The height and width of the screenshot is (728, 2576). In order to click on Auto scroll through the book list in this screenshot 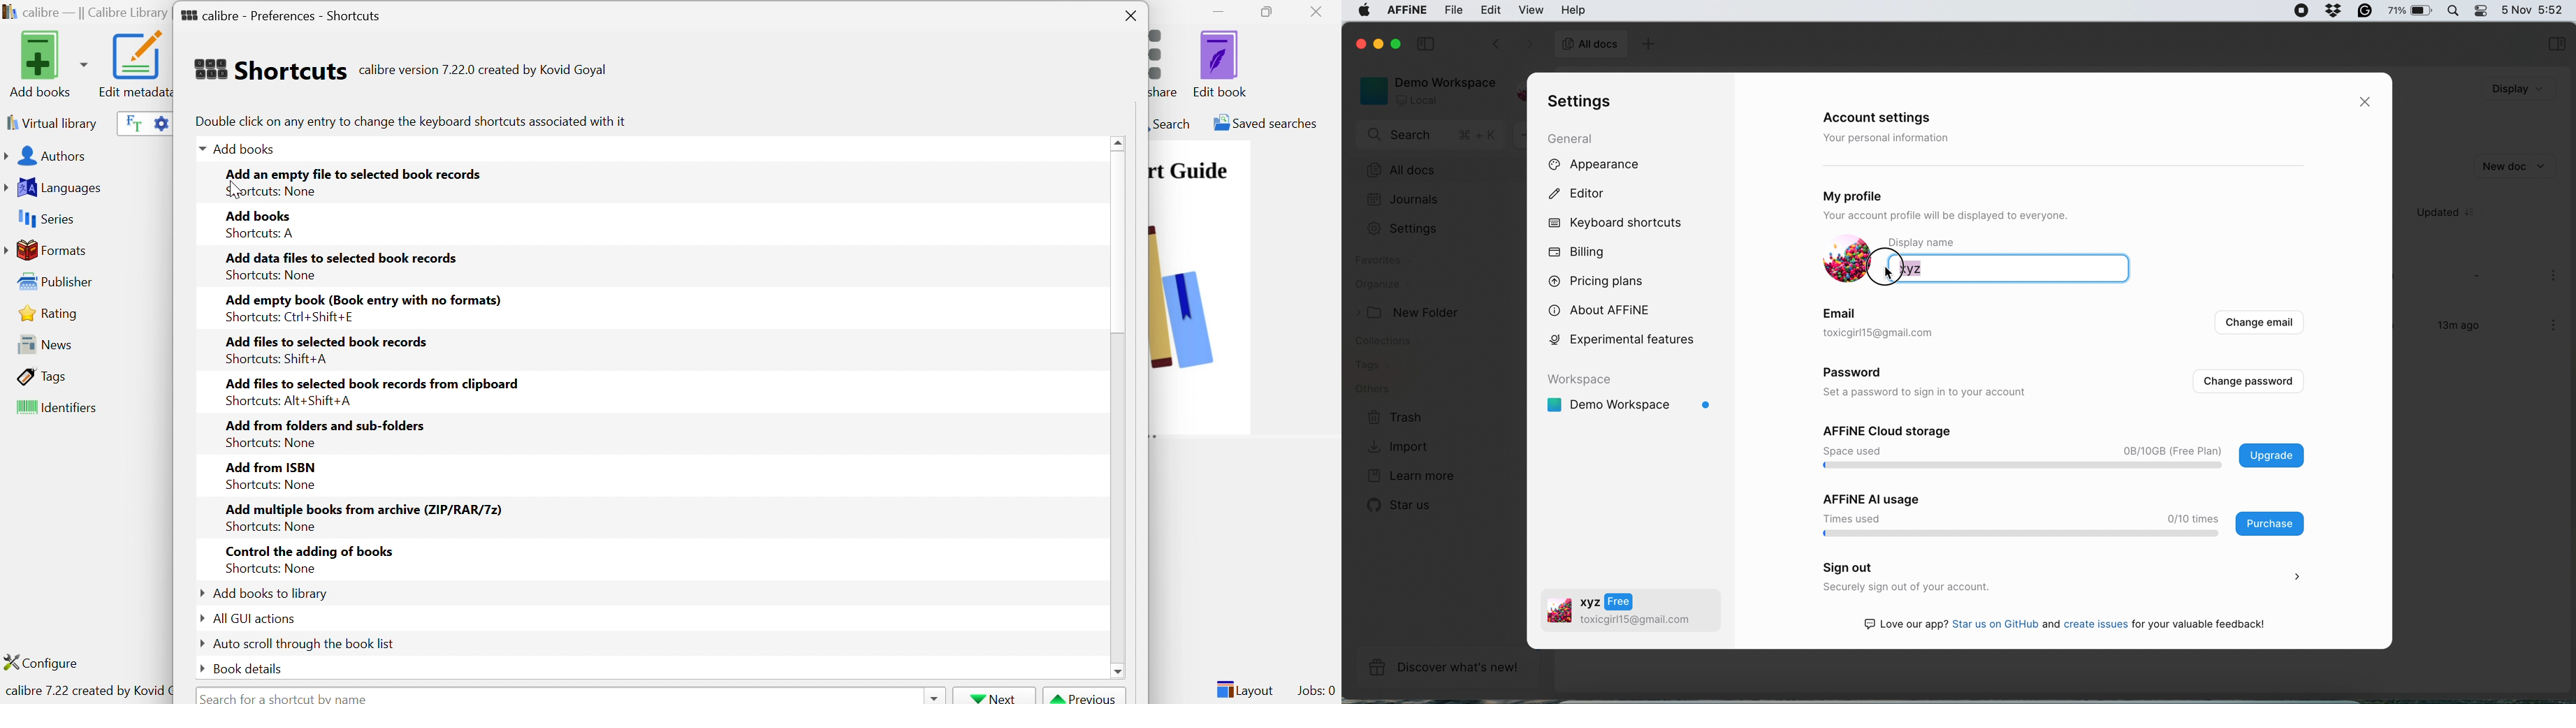, I will do `click(305, 642)`.